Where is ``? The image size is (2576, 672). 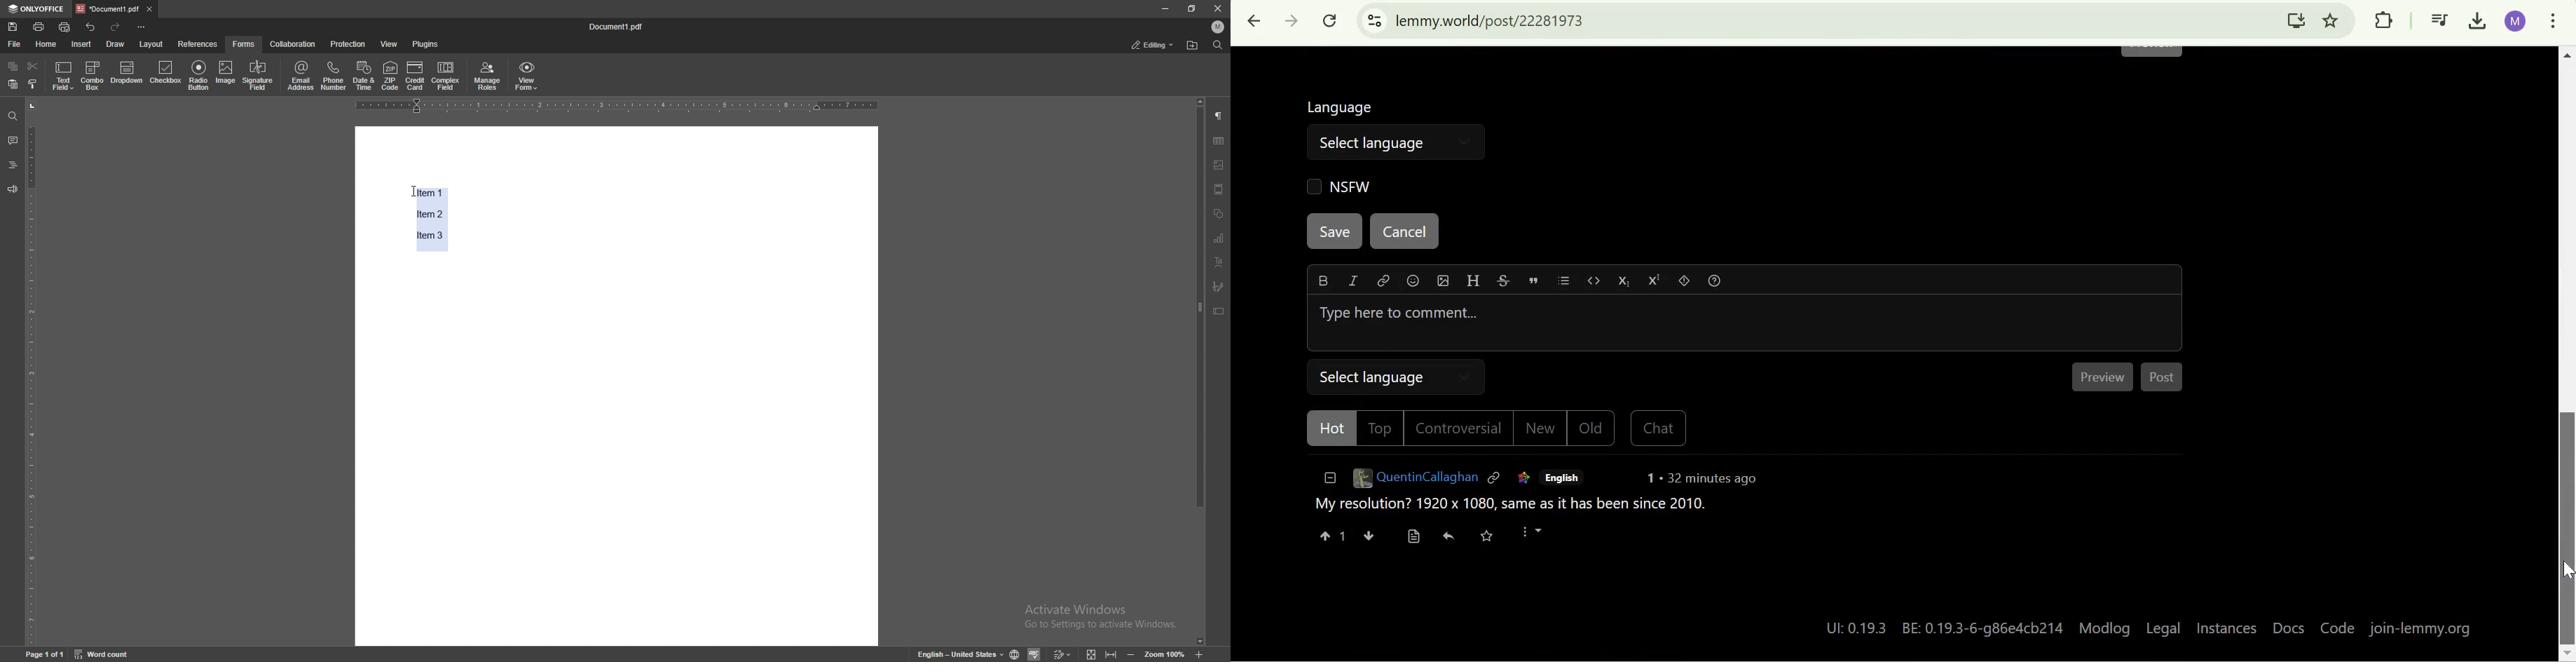  is located at coordinates (1657, 283).